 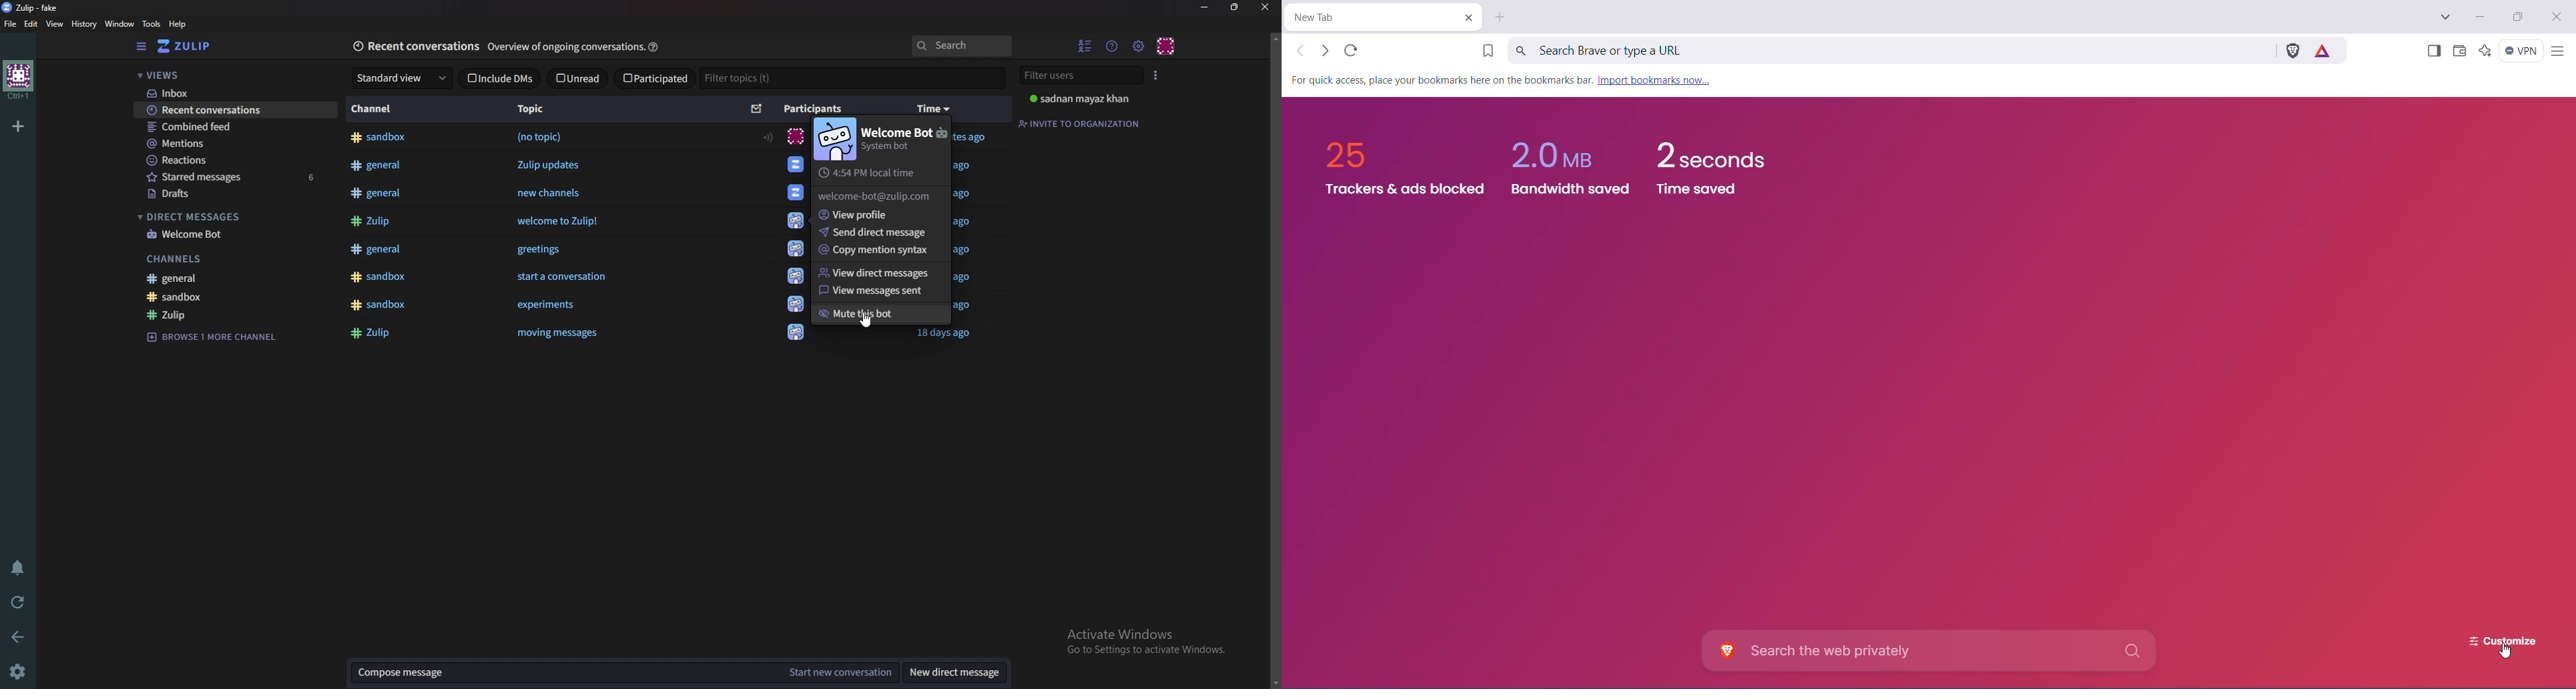 I want to click on Drafts, so click(x=235, y=194).